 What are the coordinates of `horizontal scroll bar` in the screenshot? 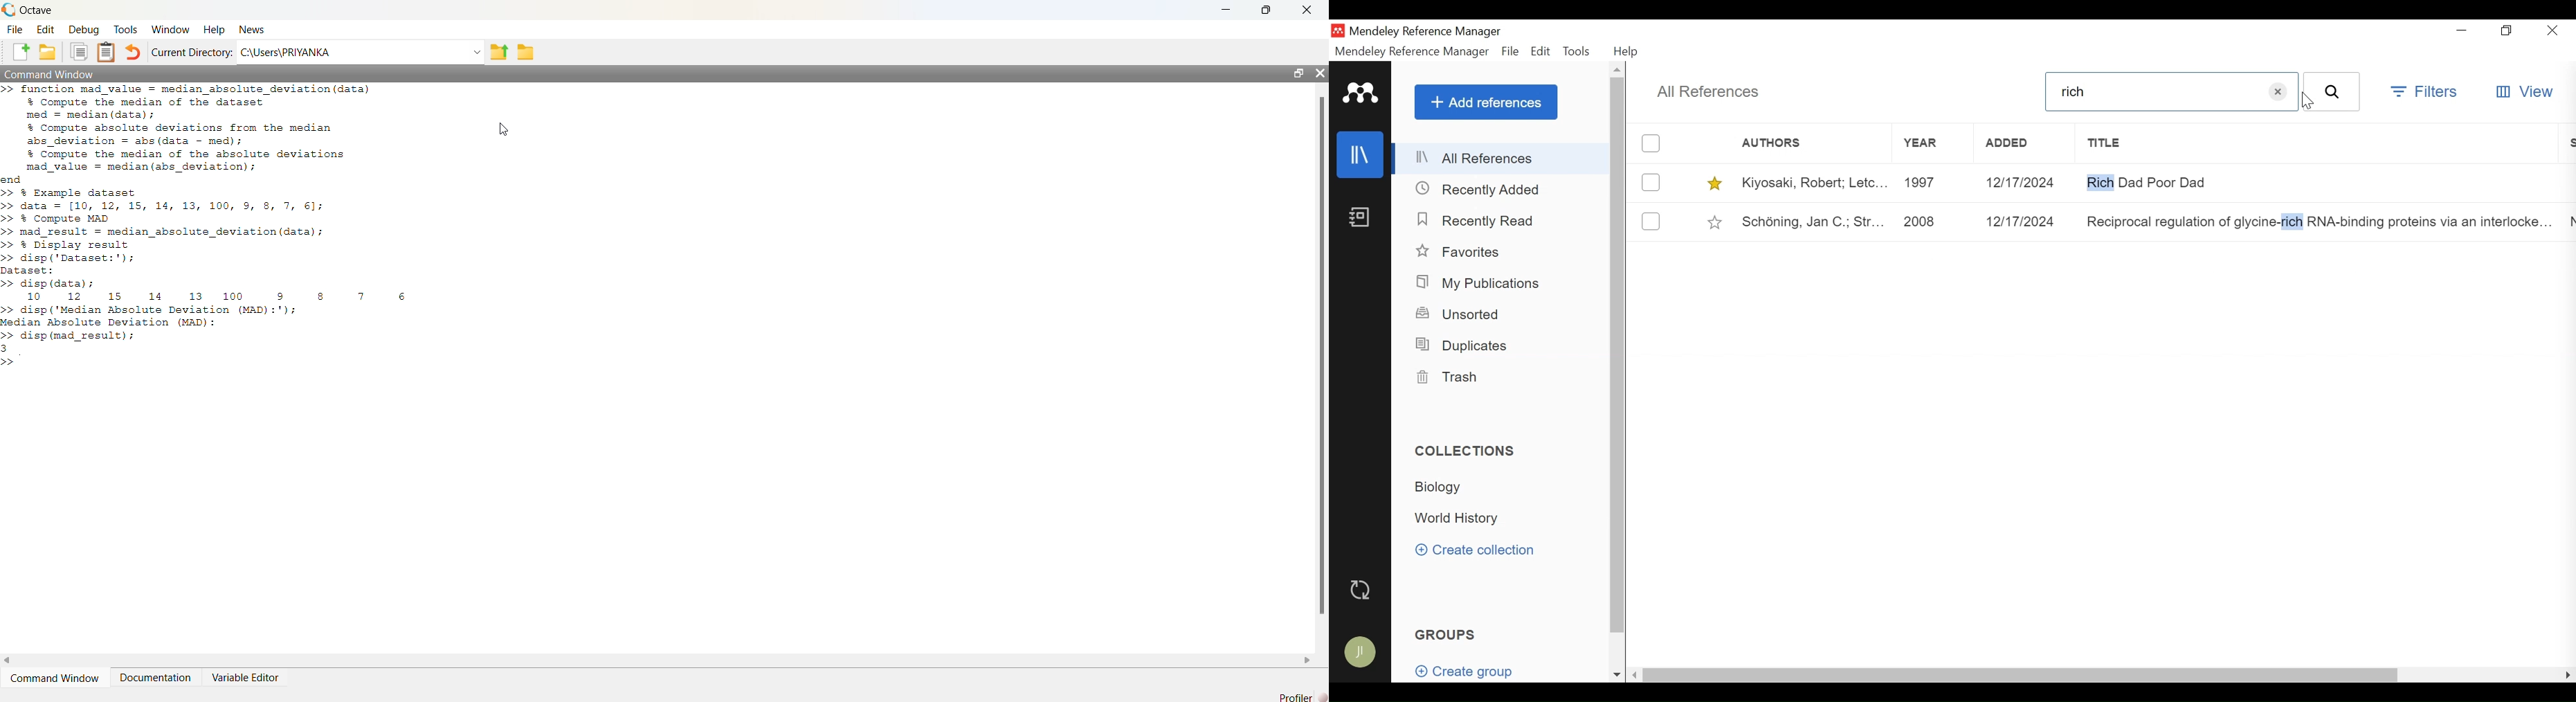 It's located at (659, 660).